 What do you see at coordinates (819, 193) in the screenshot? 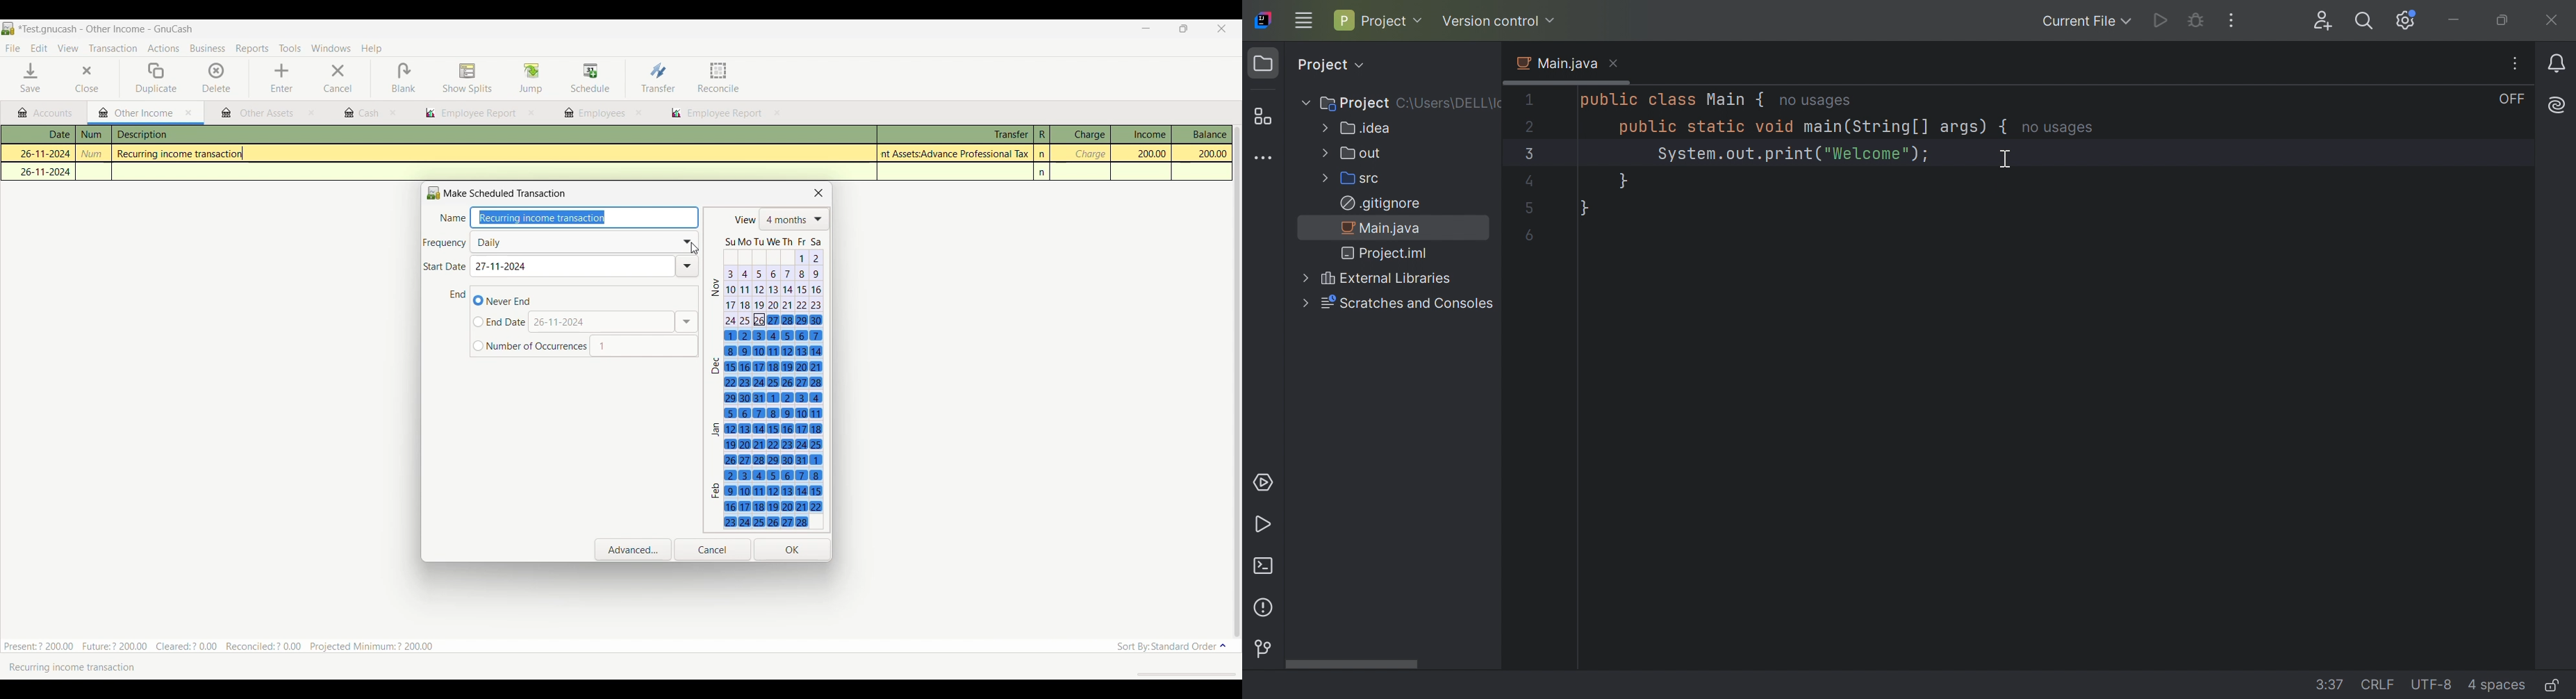
I see `Close scheduled ` at bounding box center [819, 193].